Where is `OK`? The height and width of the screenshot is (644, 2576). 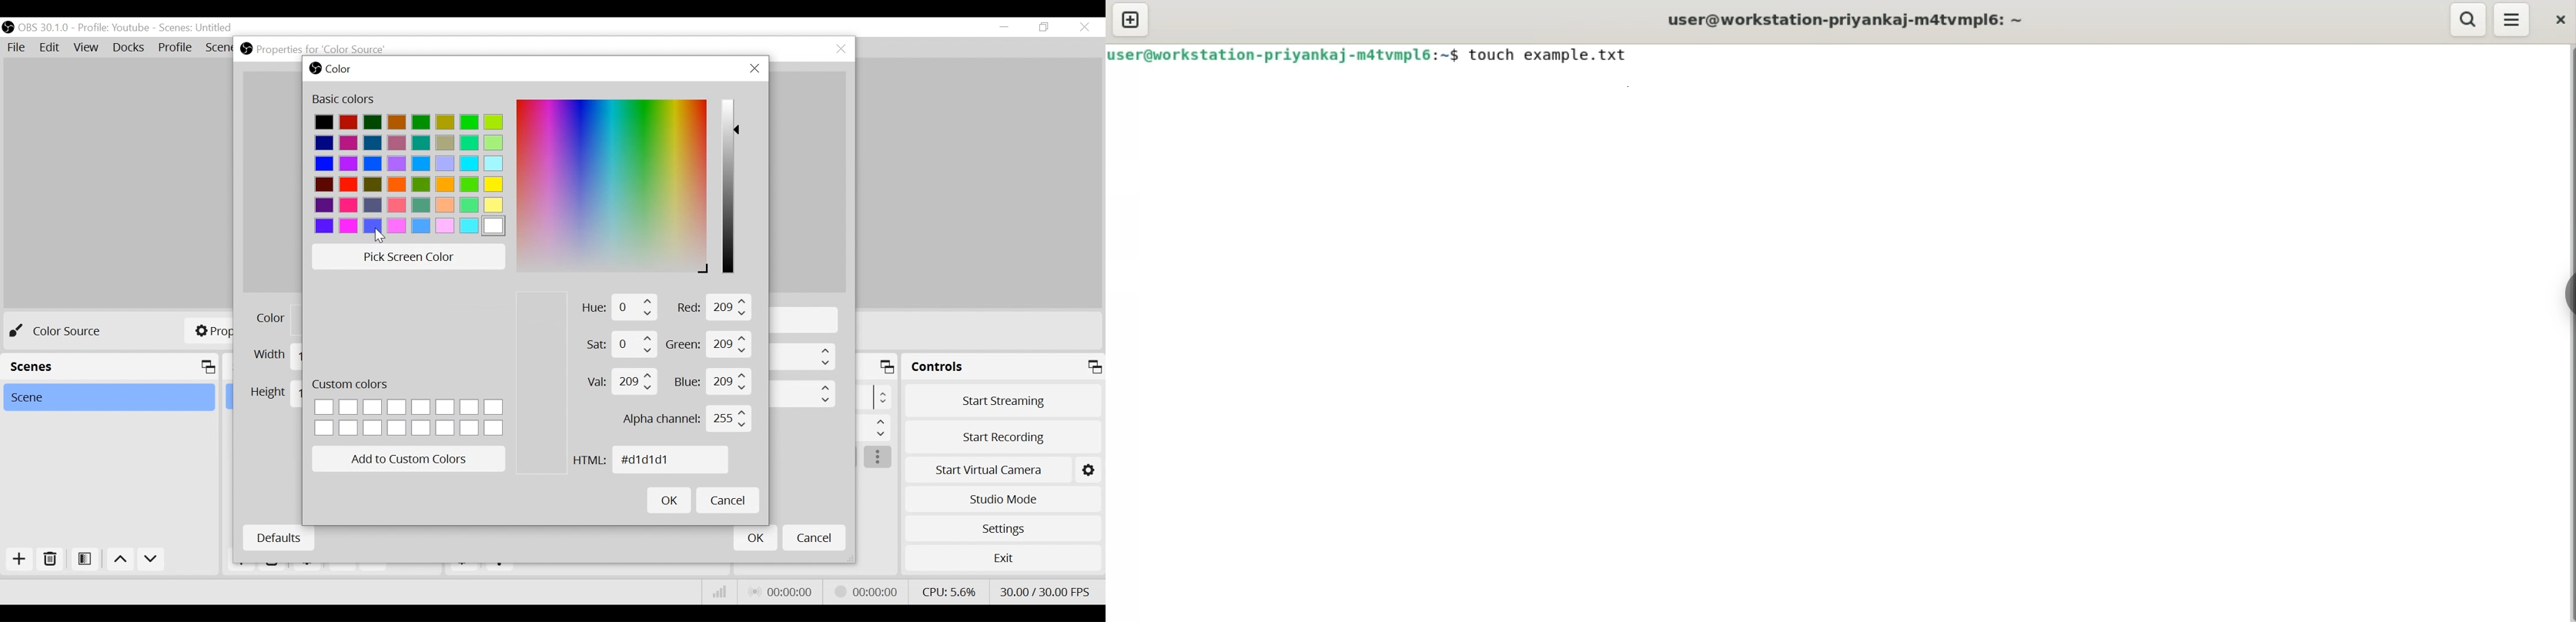 OK is located at coordinates (668, 501).